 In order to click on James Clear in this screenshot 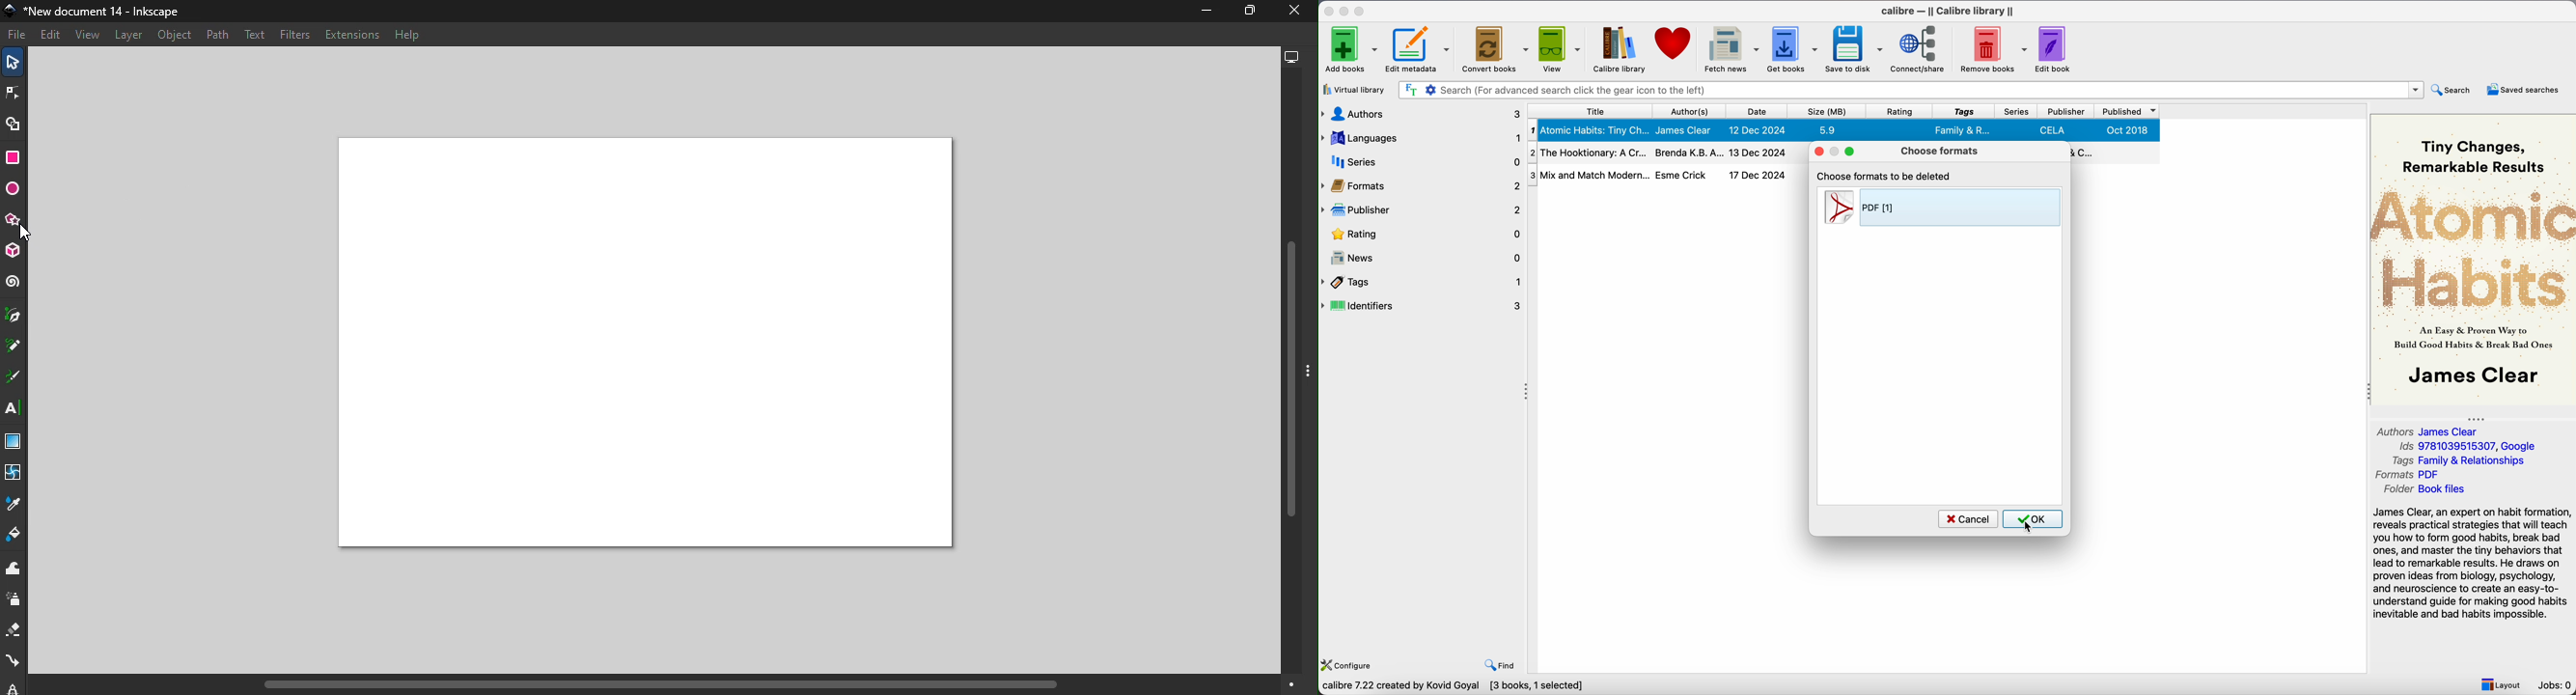, I will do `click(1685, 131)`.